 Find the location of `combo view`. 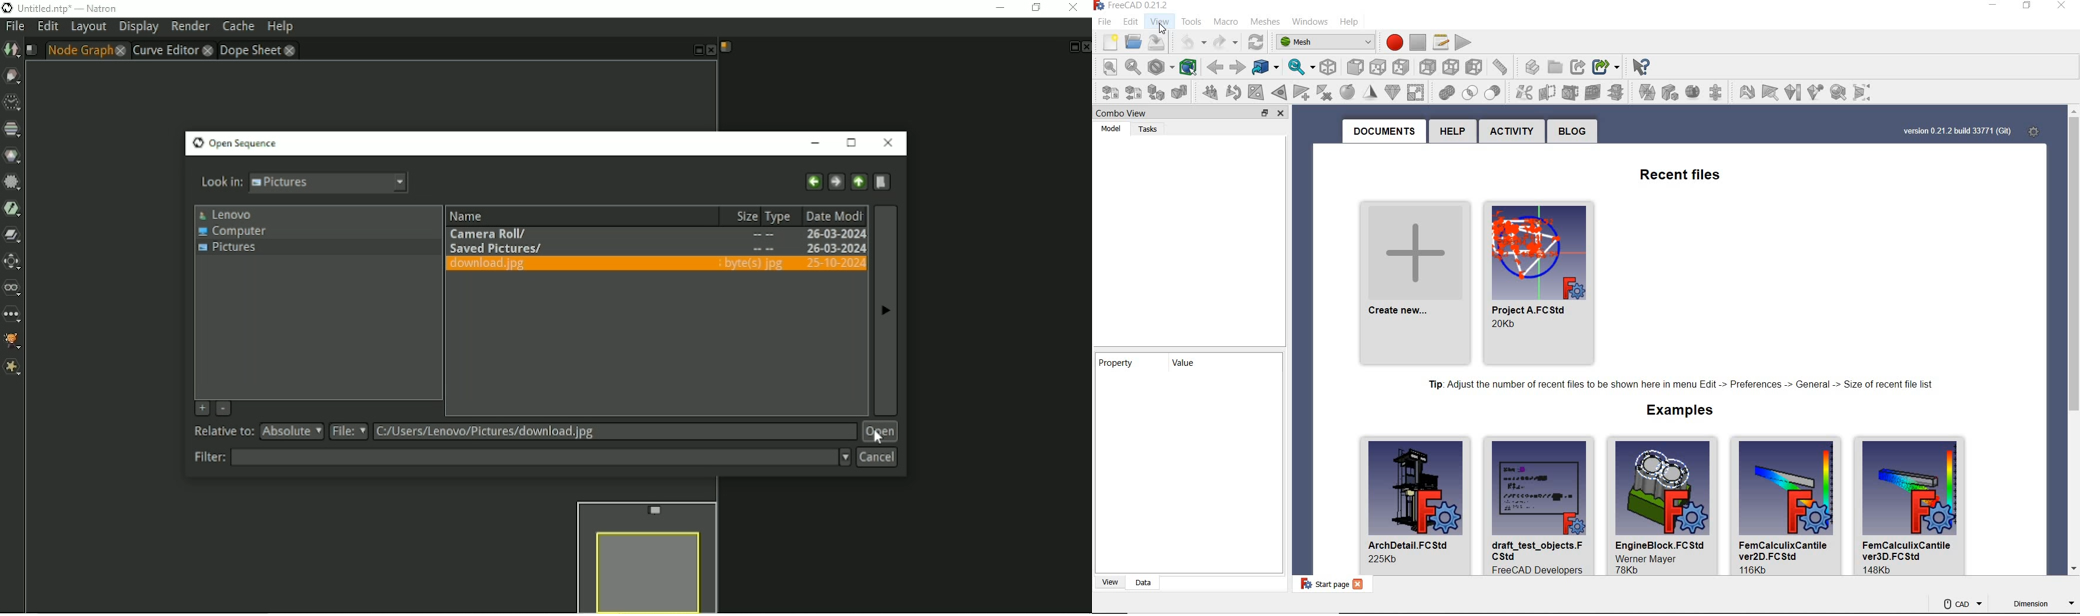

combo view is located at coordinates (1159, 111).